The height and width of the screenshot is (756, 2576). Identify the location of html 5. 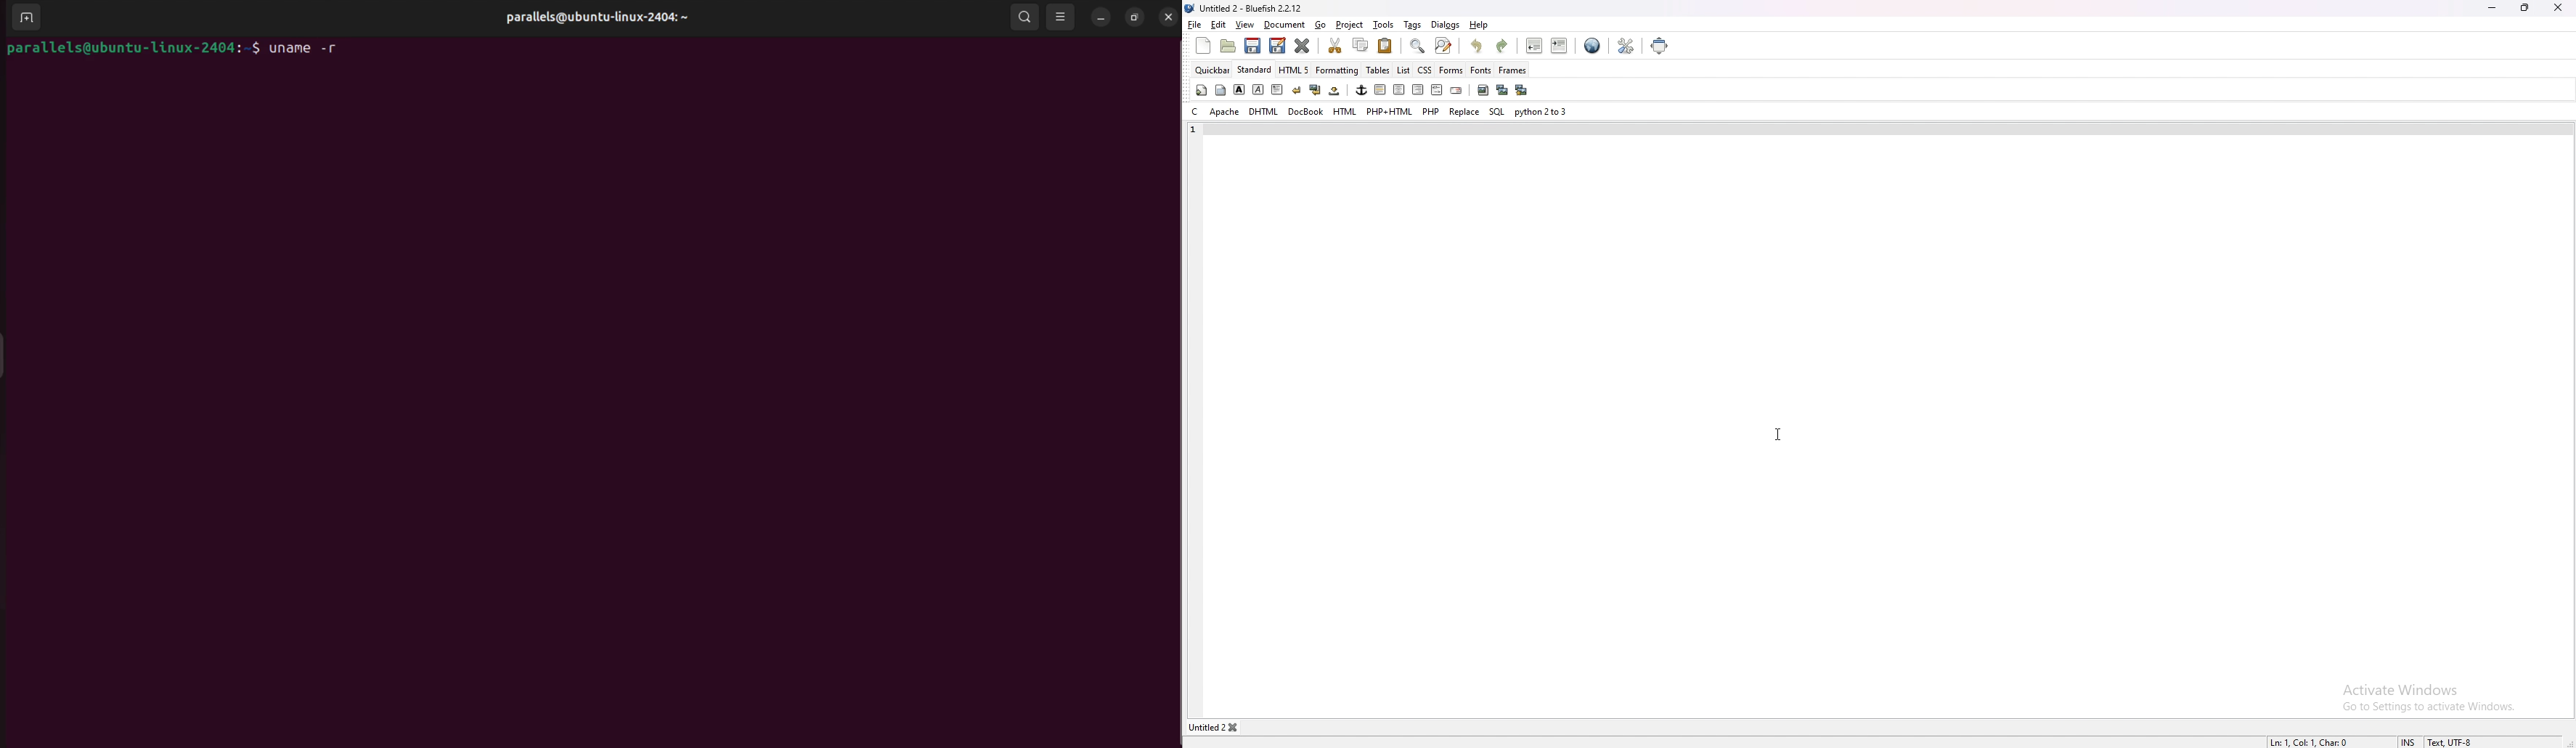
(1294, 70).